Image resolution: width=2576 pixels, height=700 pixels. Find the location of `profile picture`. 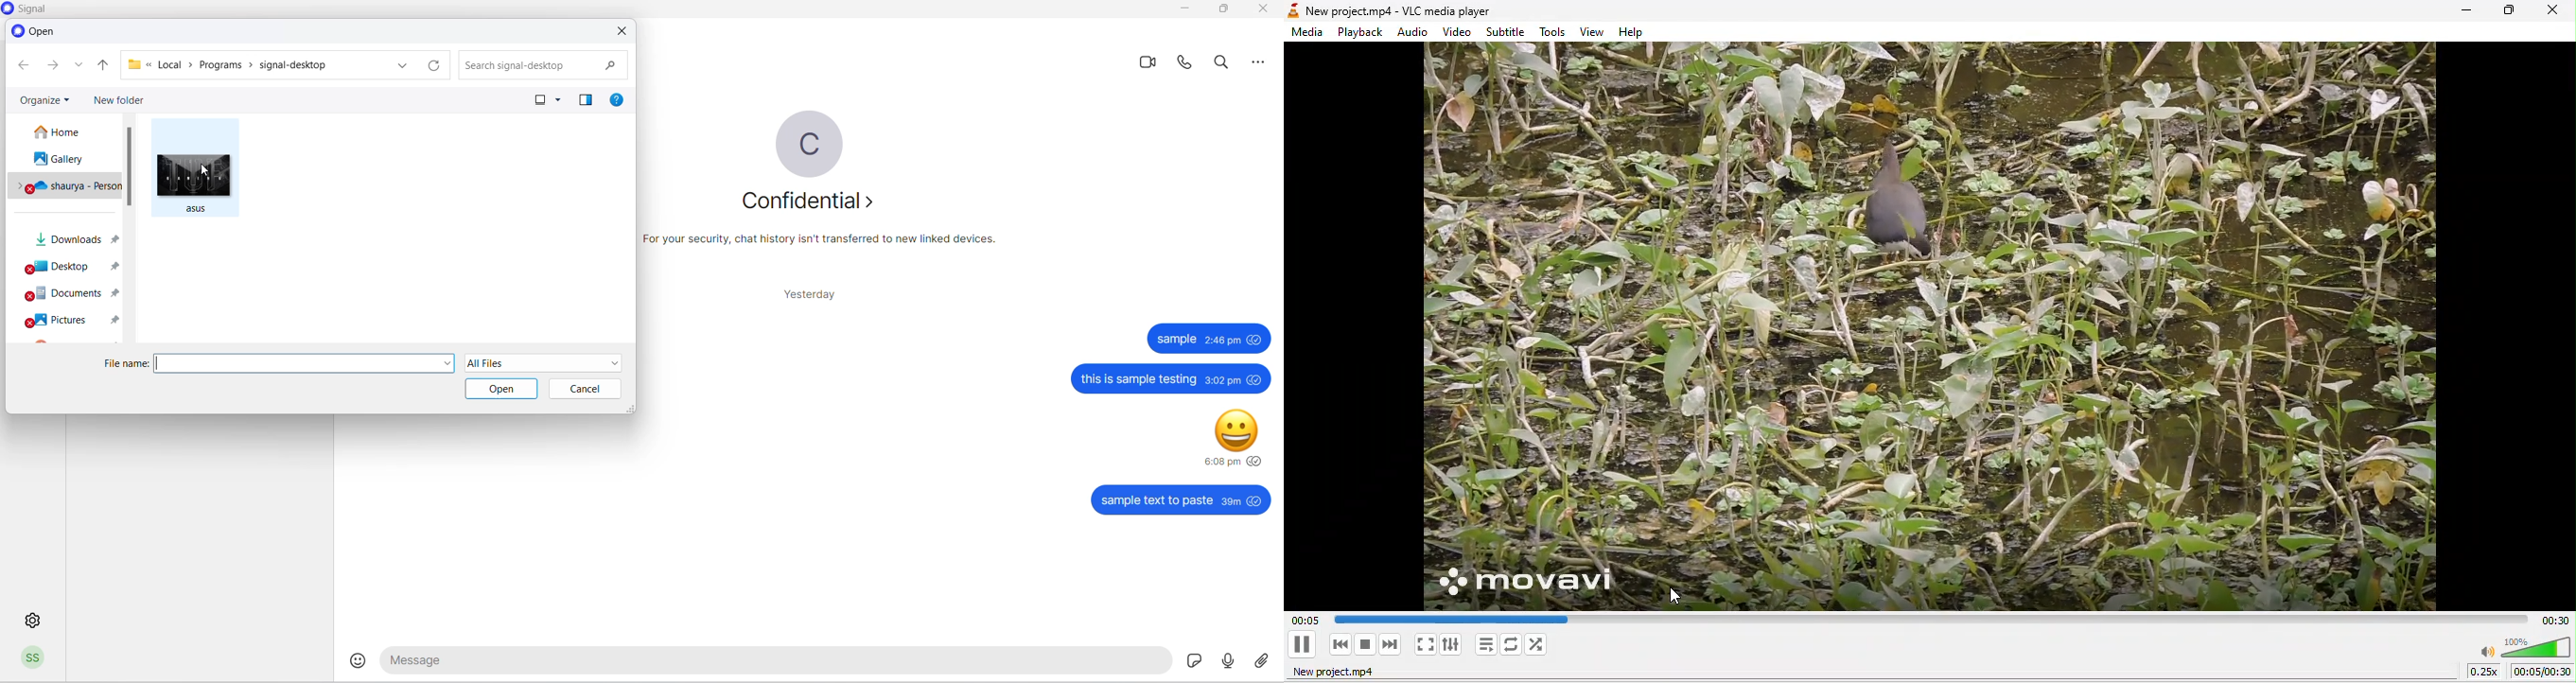

profile picture is located at coordinates (810, 143).